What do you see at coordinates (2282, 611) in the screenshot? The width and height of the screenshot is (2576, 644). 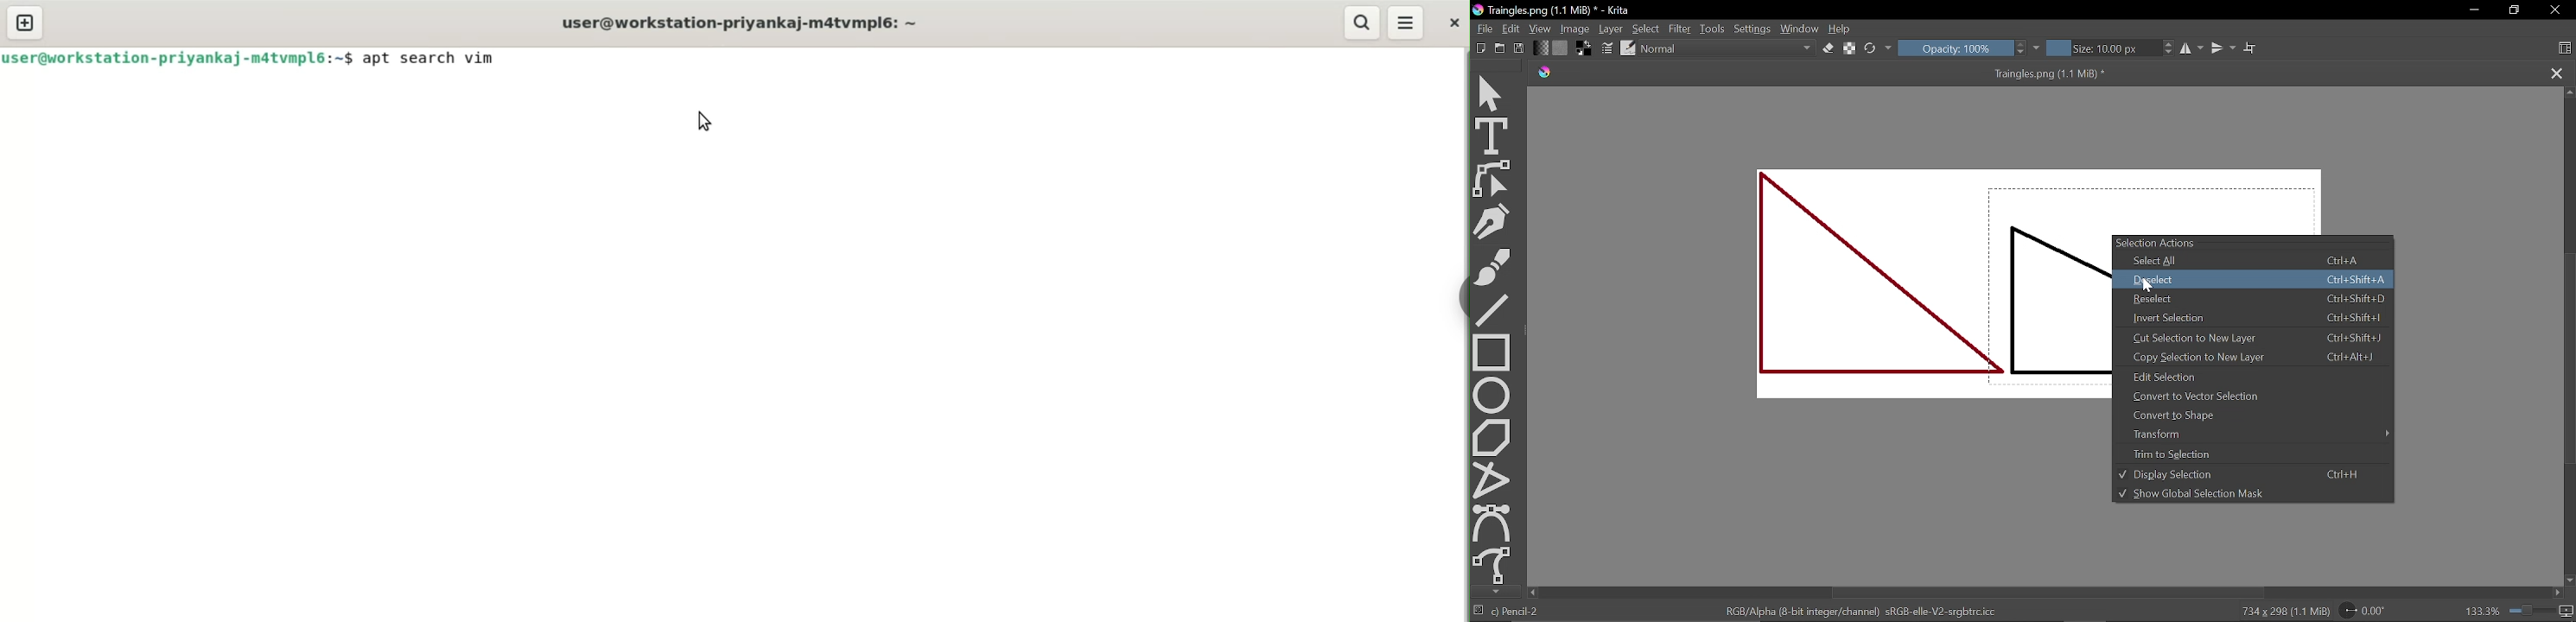 I see `734 x 296 (1.1 MiB)` at bounding box center [2282, 611].